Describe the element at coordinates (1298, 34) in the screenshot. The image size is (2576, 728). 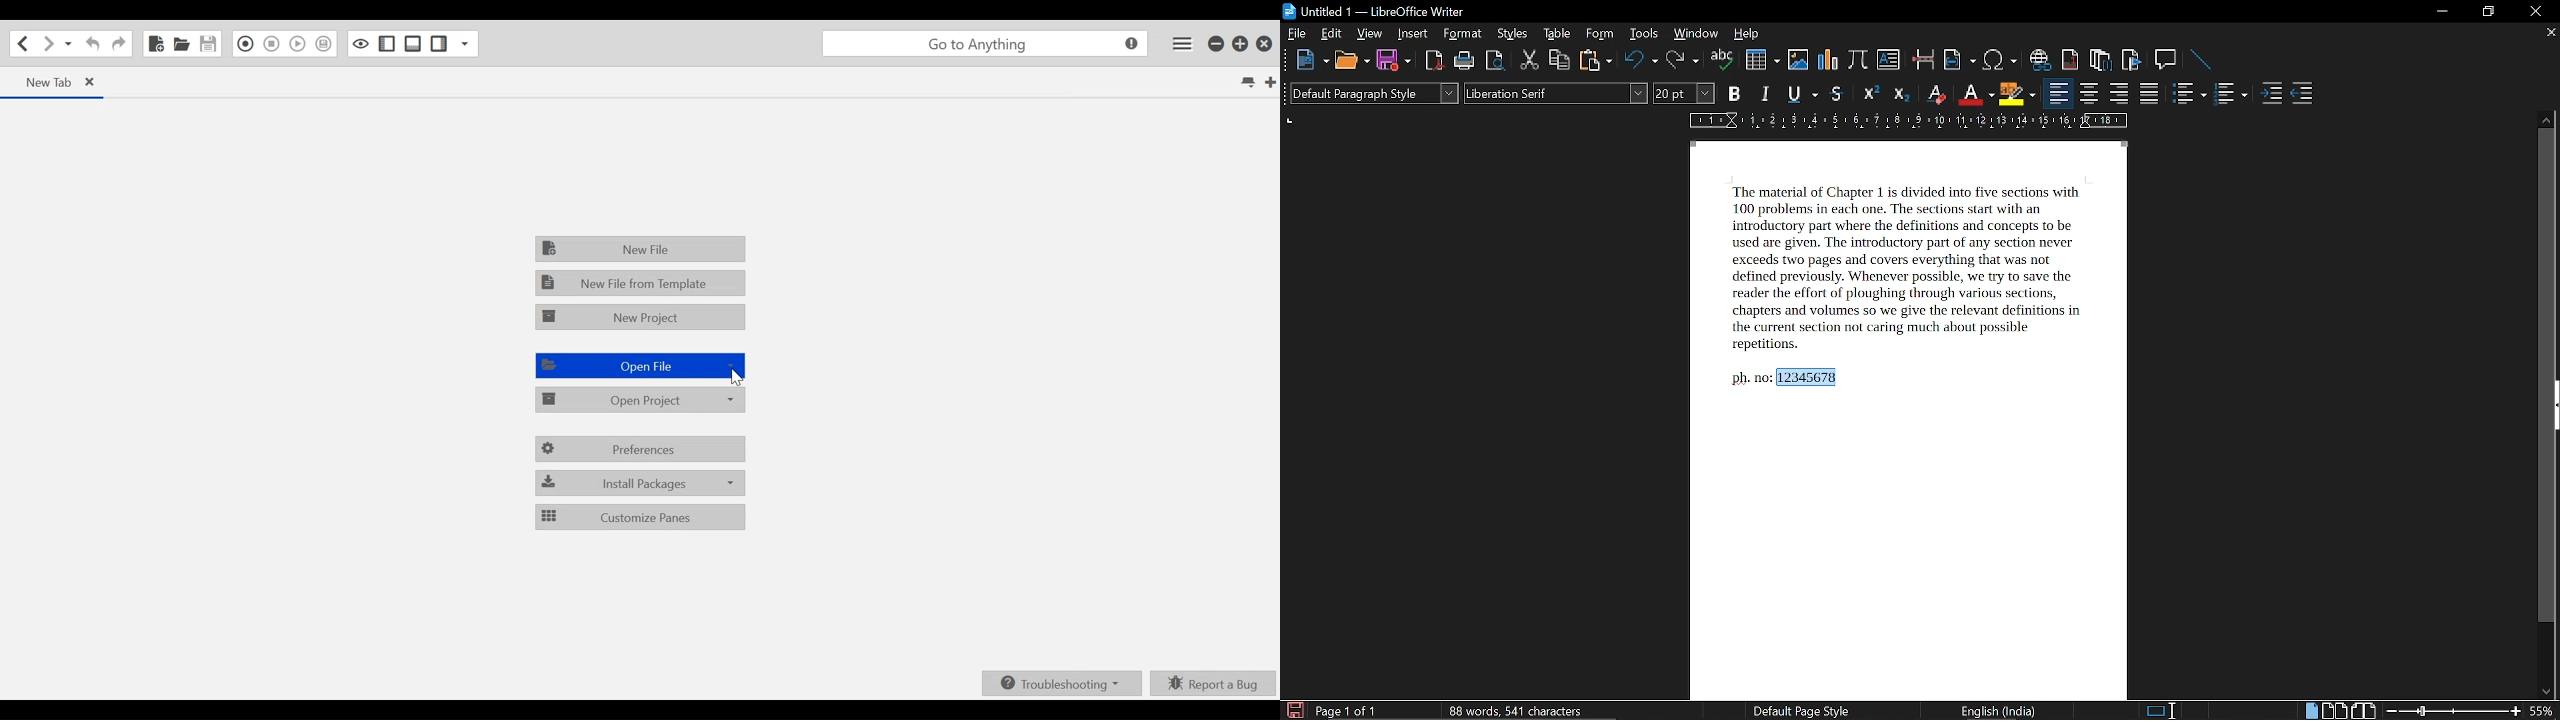
I see `file` at that location.